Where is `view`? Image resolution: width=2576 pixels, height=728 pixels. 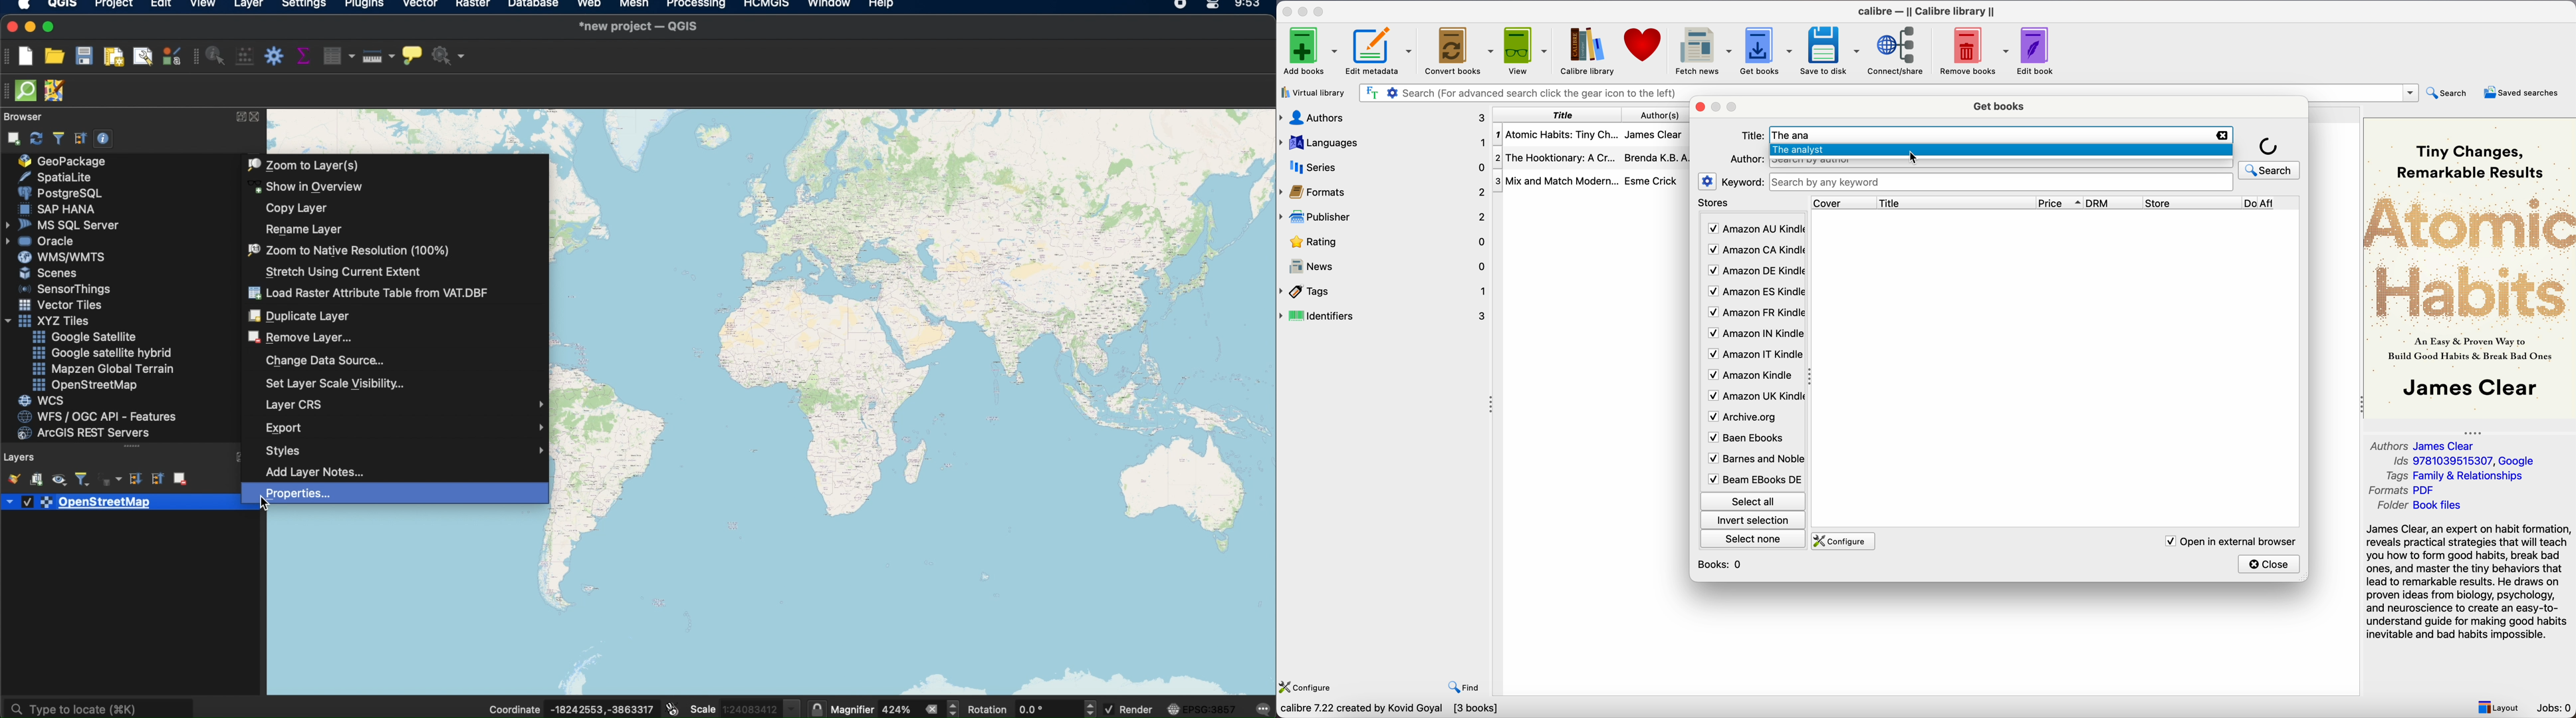 view is located at coordinates (1525, 50).